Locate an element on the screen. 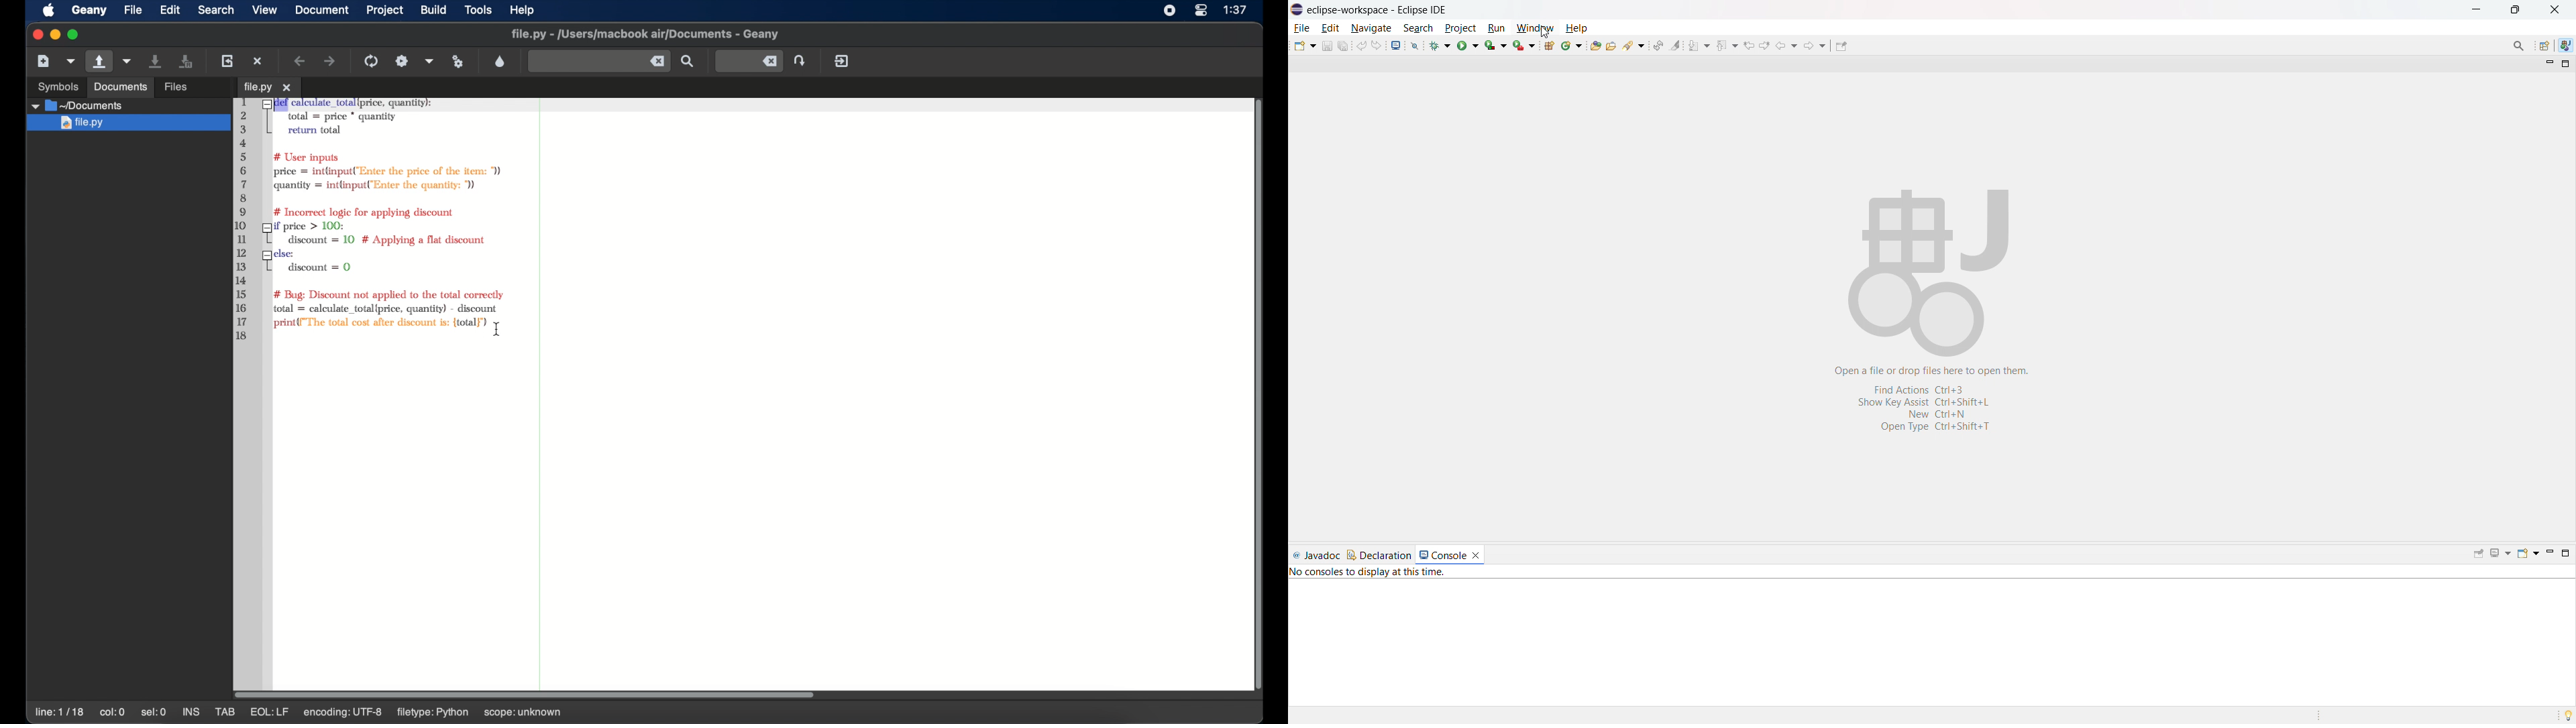  find the entered text in the current file is located at coordinates (688, 62).